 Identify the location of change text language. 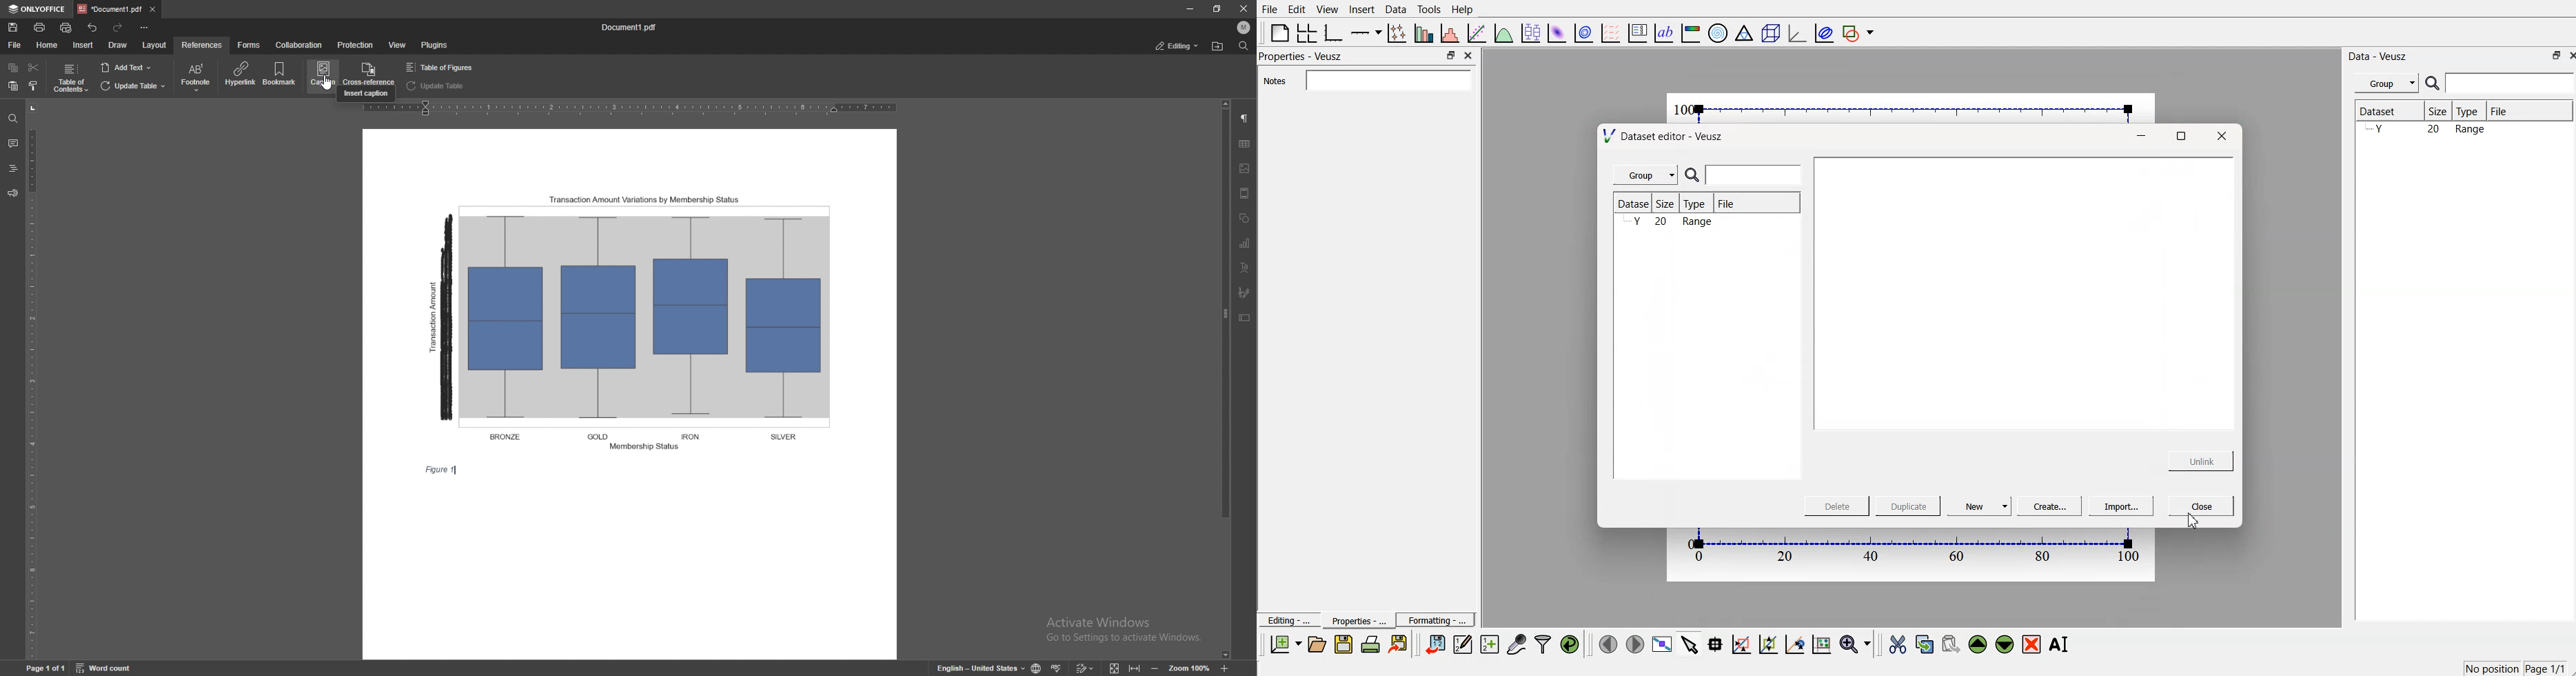
(980, 666).